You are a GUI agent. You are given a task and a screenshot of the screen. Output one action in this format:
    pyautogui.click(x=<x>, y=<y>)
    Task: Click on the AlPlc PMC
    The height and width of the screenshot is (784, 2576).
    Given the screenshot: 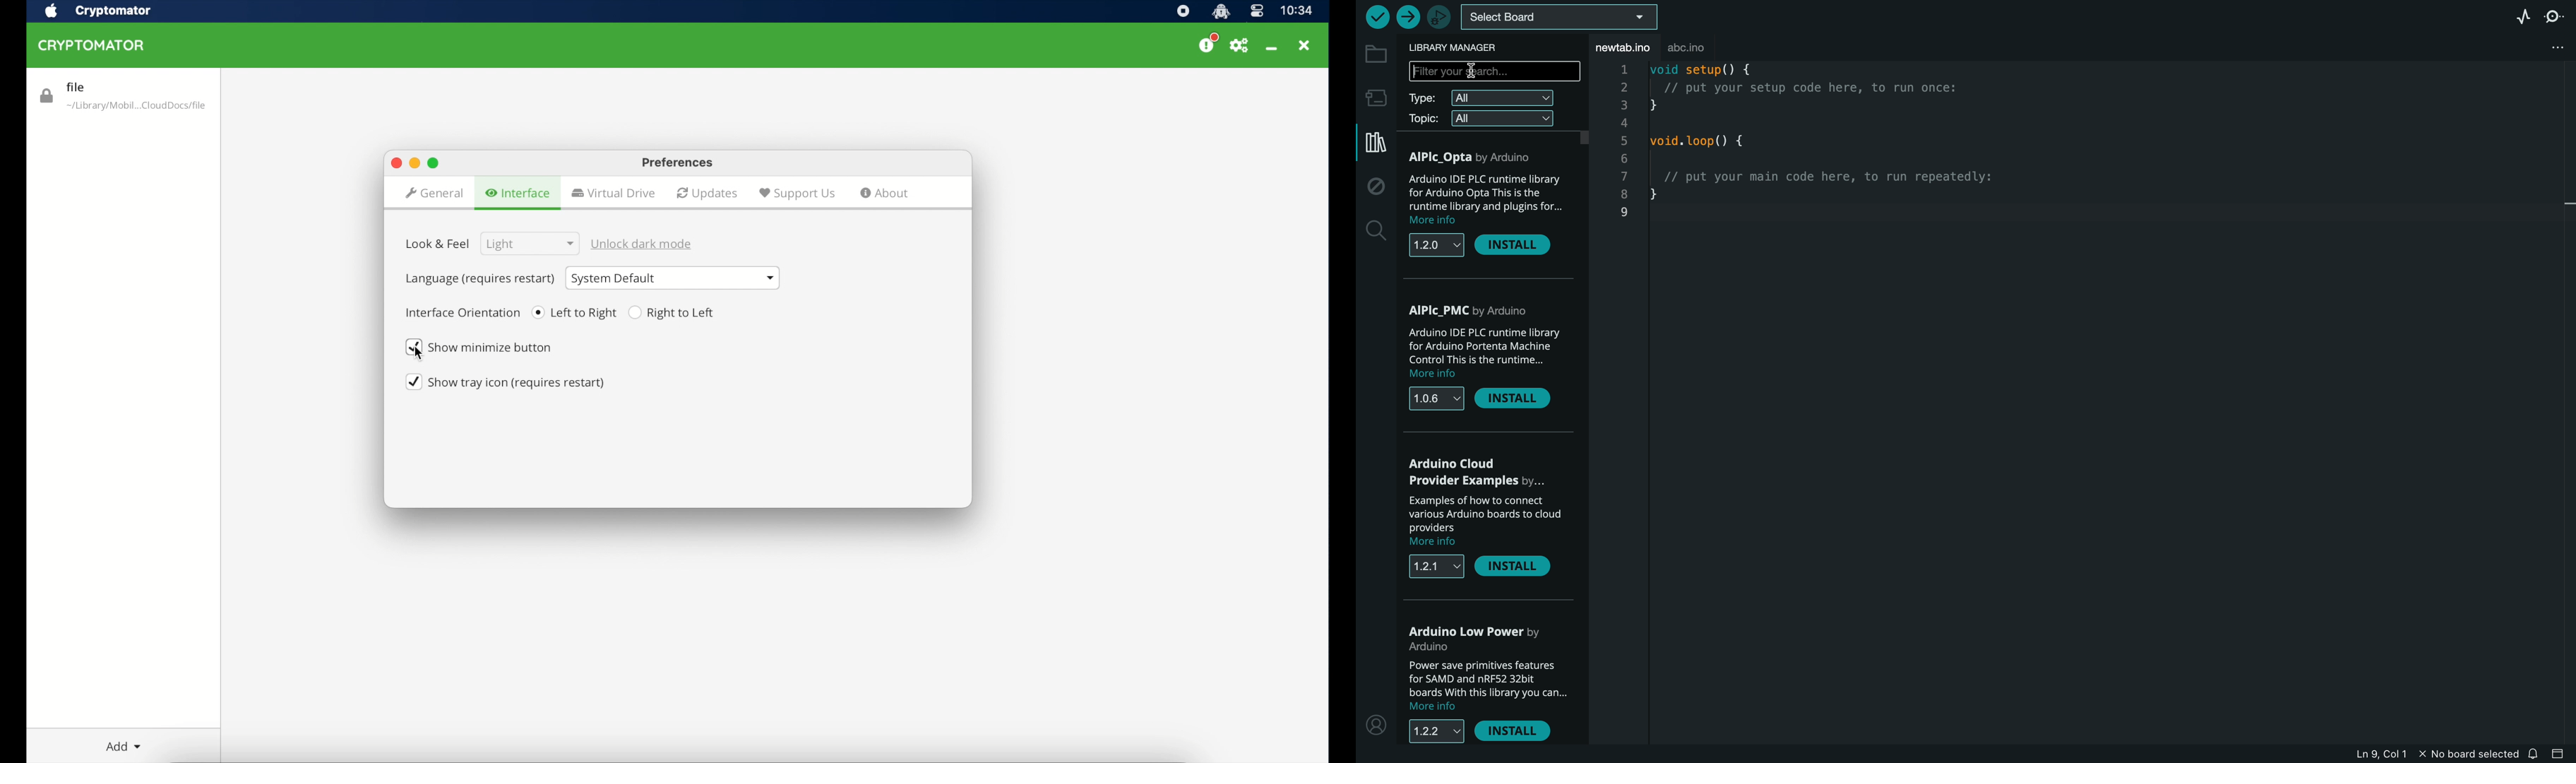 What is the action you would take?
    pyautogui.click(x=1476, y=309)
    